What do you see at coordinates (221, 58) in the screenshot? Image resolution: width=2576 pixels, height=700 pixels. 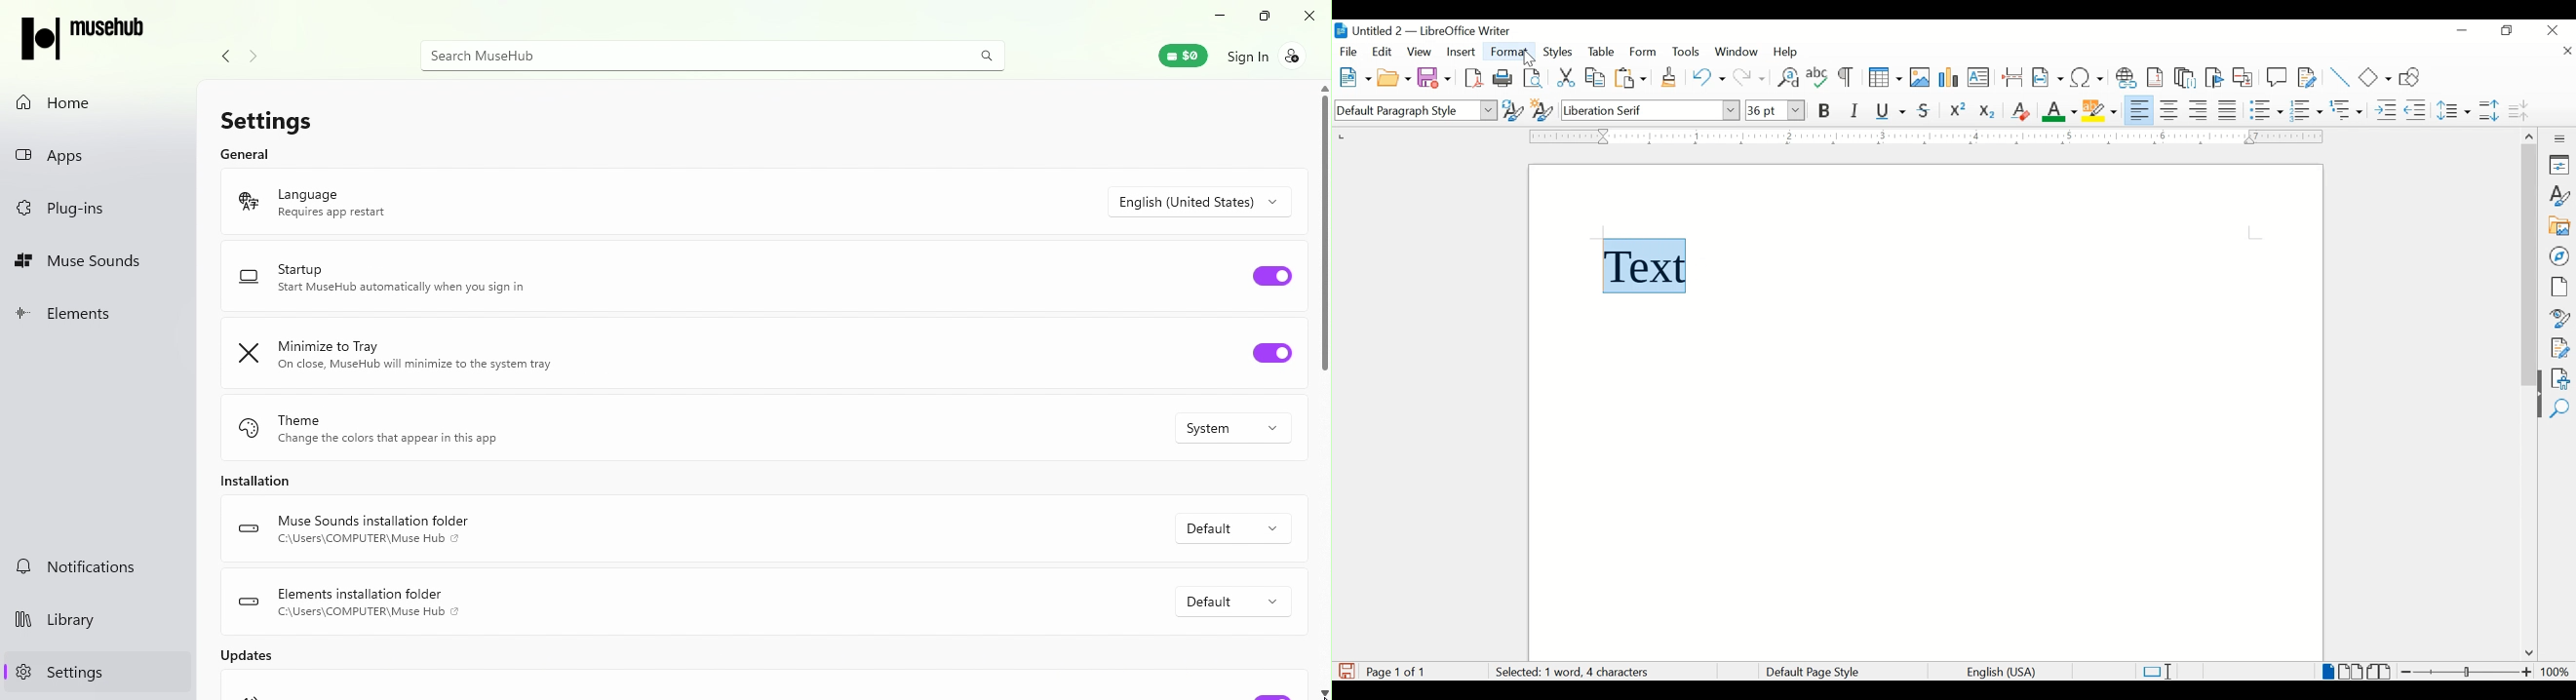 I see `Navigate back` at bounding box center [221, 58].